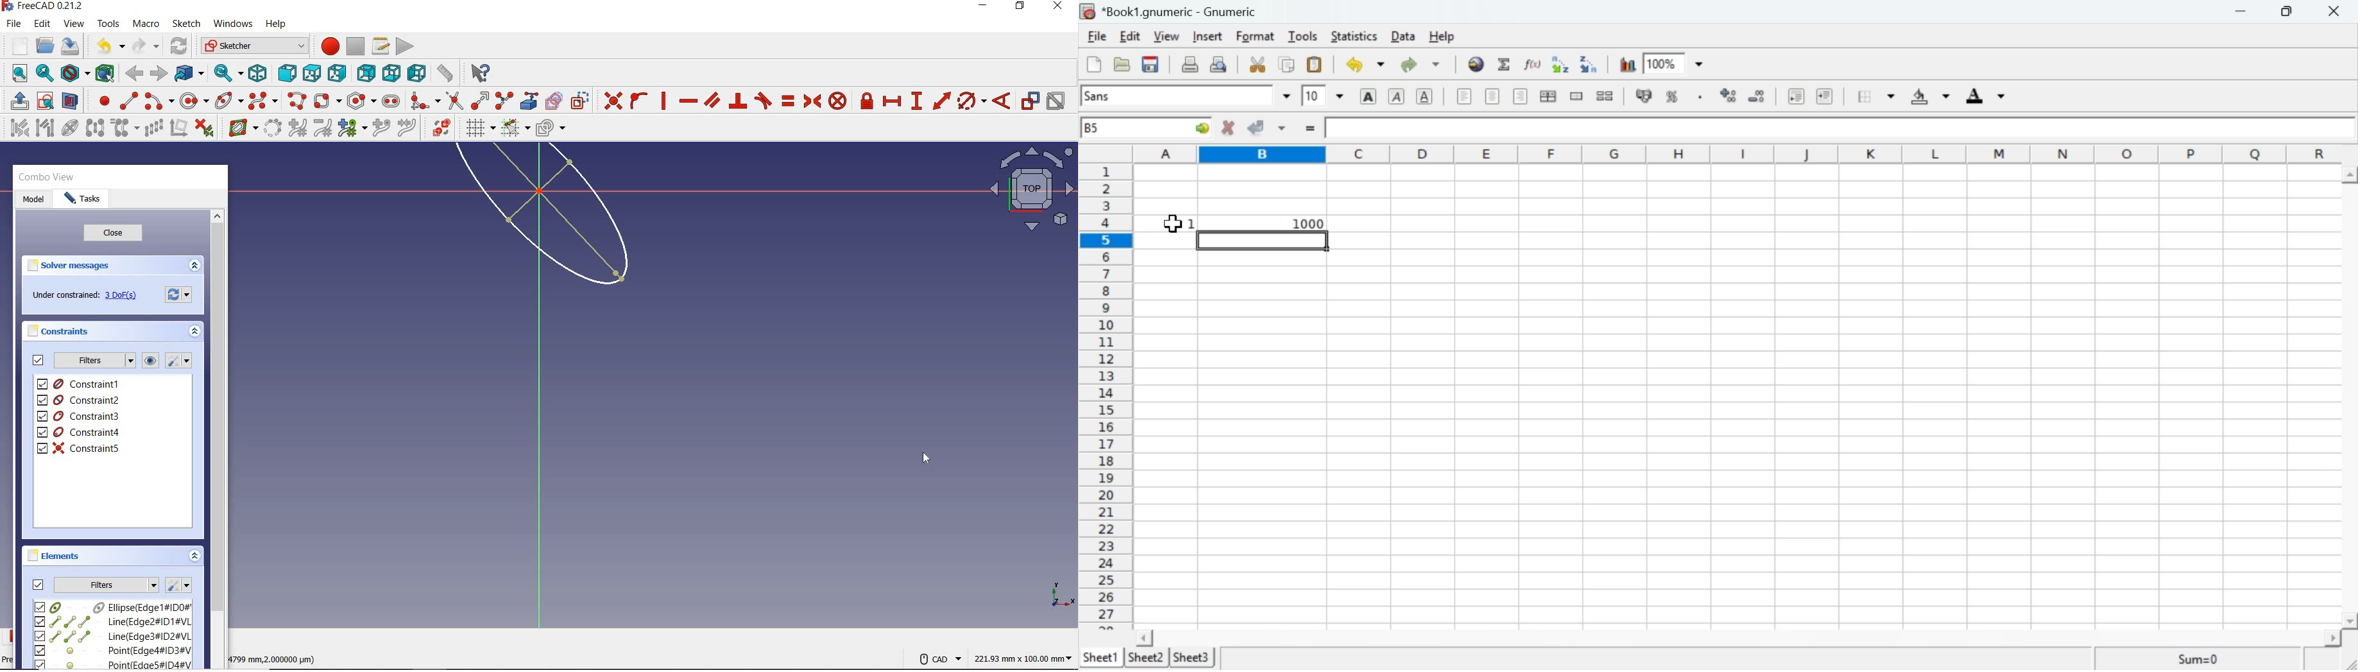  Describe the element at coordinates (105, 73) in the screenshot. I see `bounding box` at that location.